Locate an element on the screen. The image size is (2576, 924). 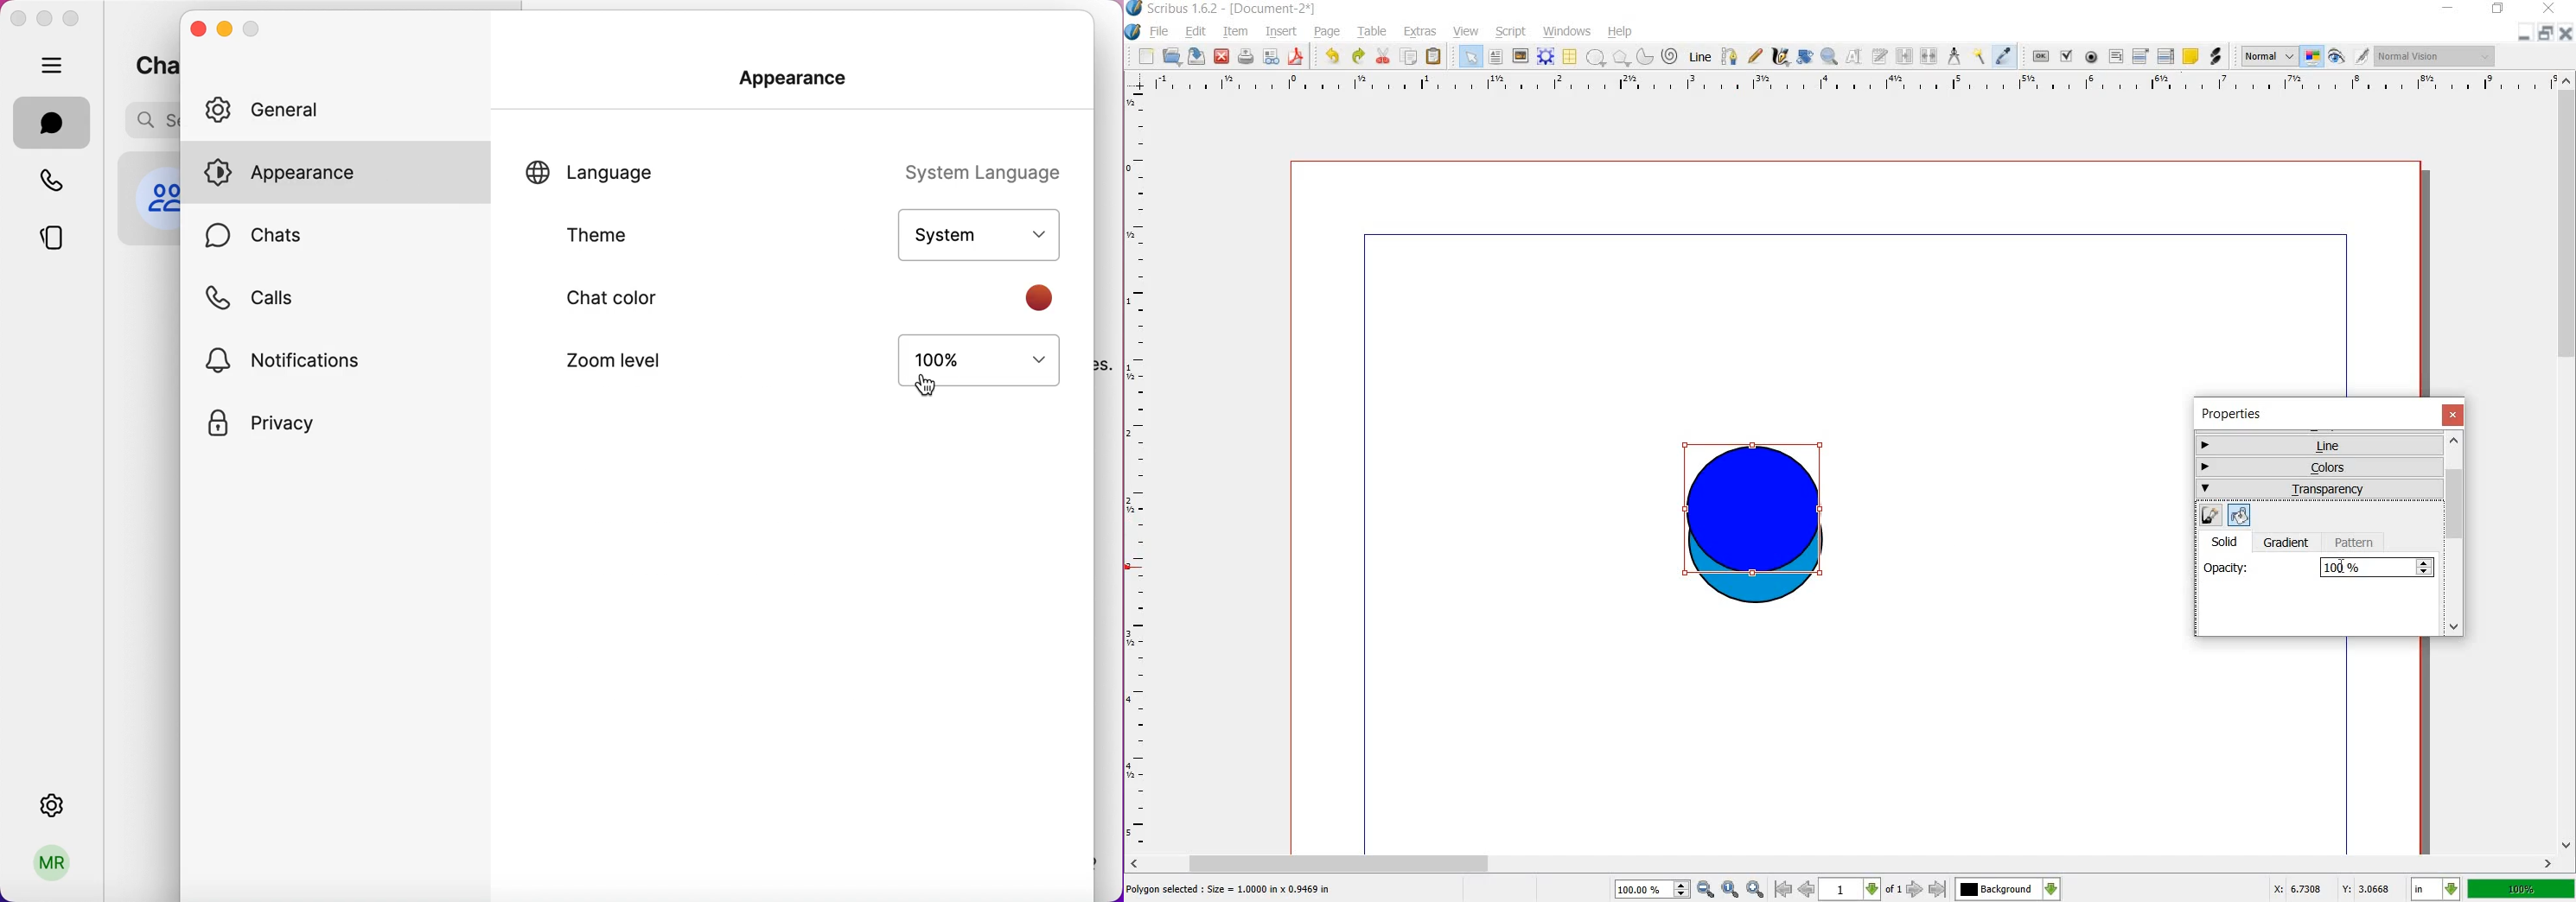
scribus 1.6.2 - [document-2*] is located at coordinates (1234, 9).